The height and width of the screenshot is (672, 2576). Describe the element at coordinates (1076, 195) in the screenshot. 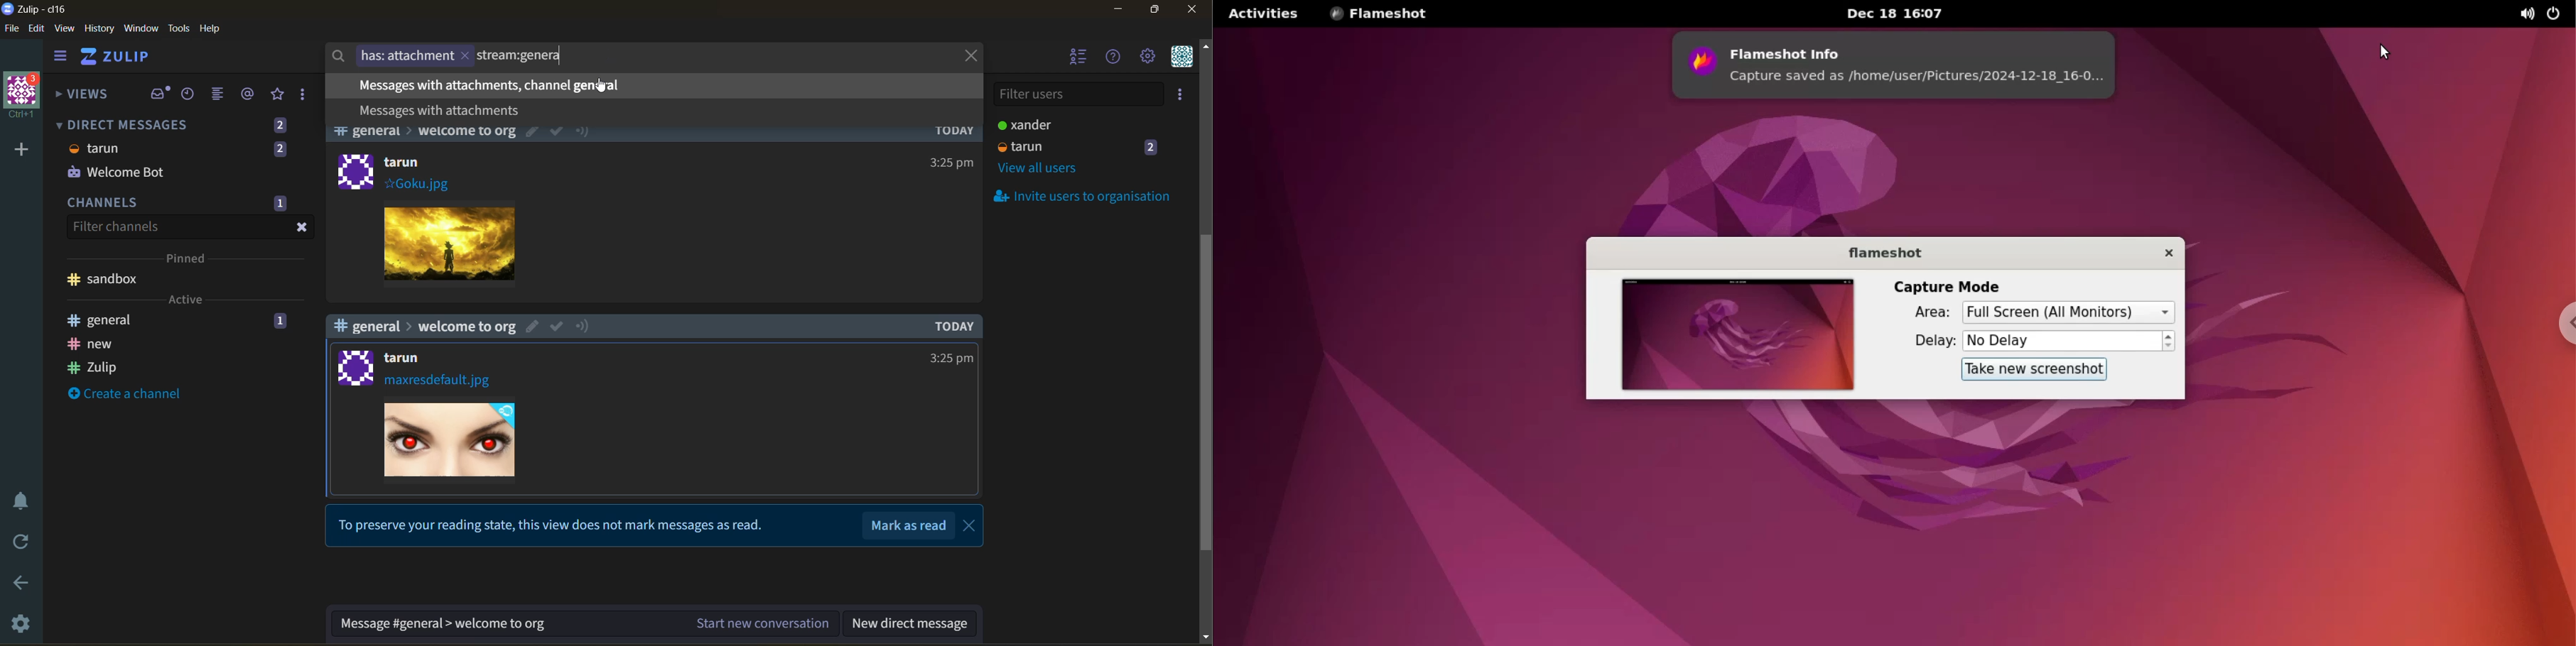

I see `invite users to organisation` at that location.